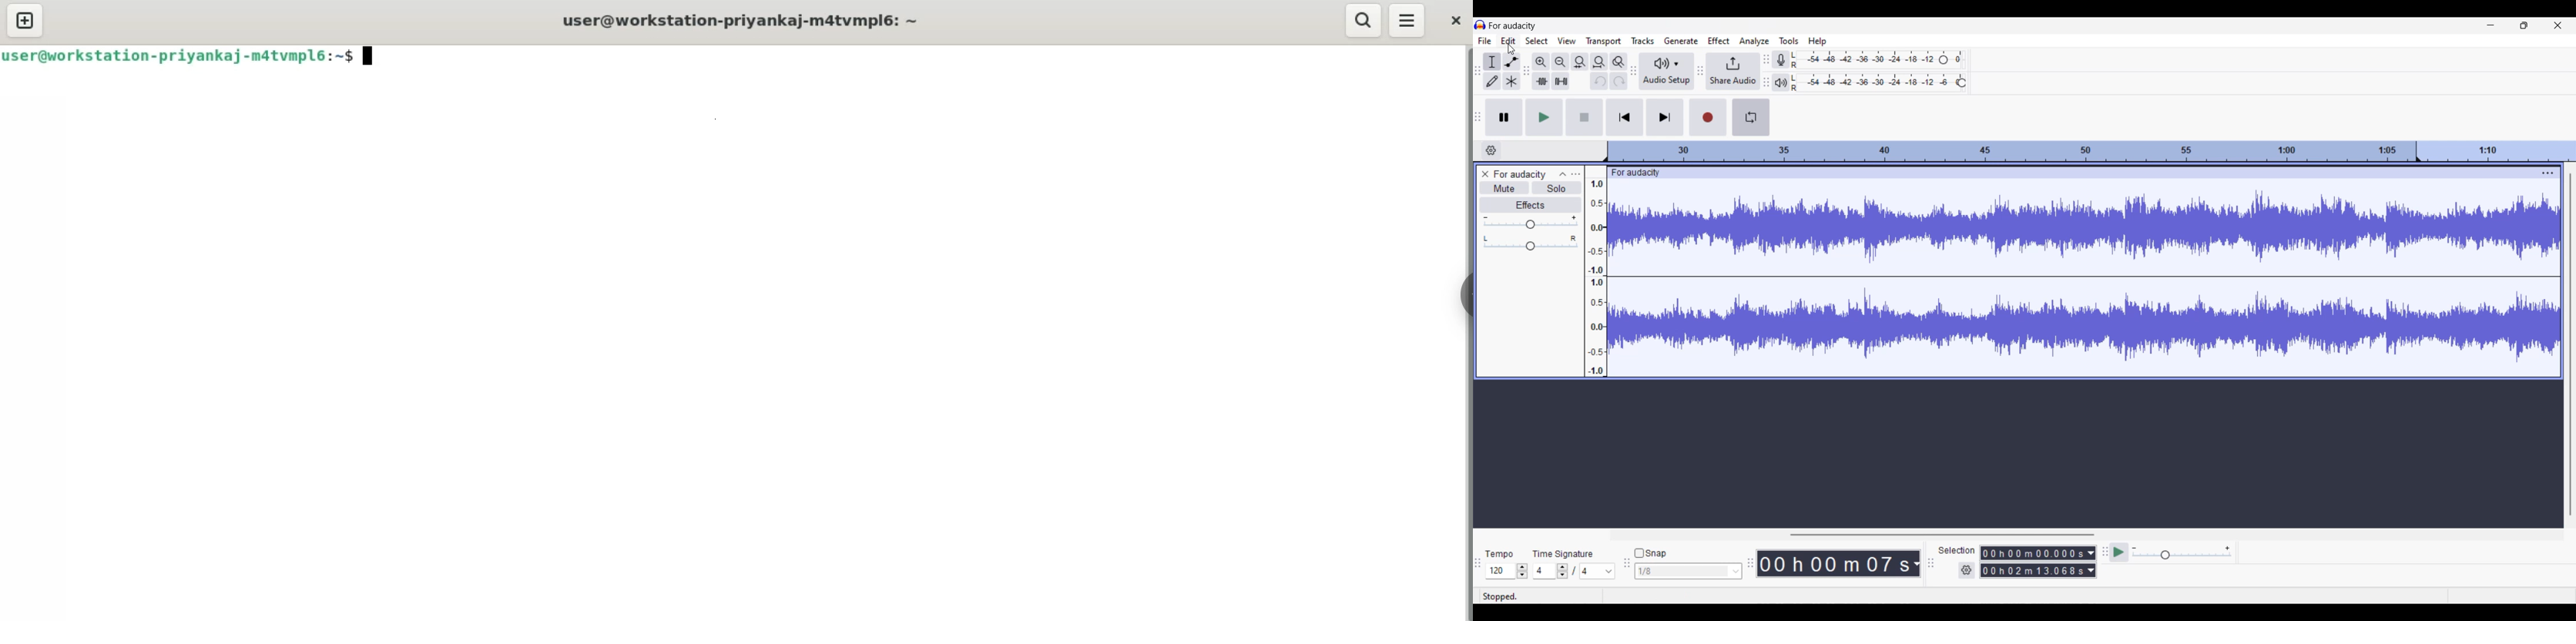 The height and width of the screenshot is (644, 2576). Describe the element at coordinates (1942, 531) in the screenshot. I see `Horizontal slide bar` at that location.